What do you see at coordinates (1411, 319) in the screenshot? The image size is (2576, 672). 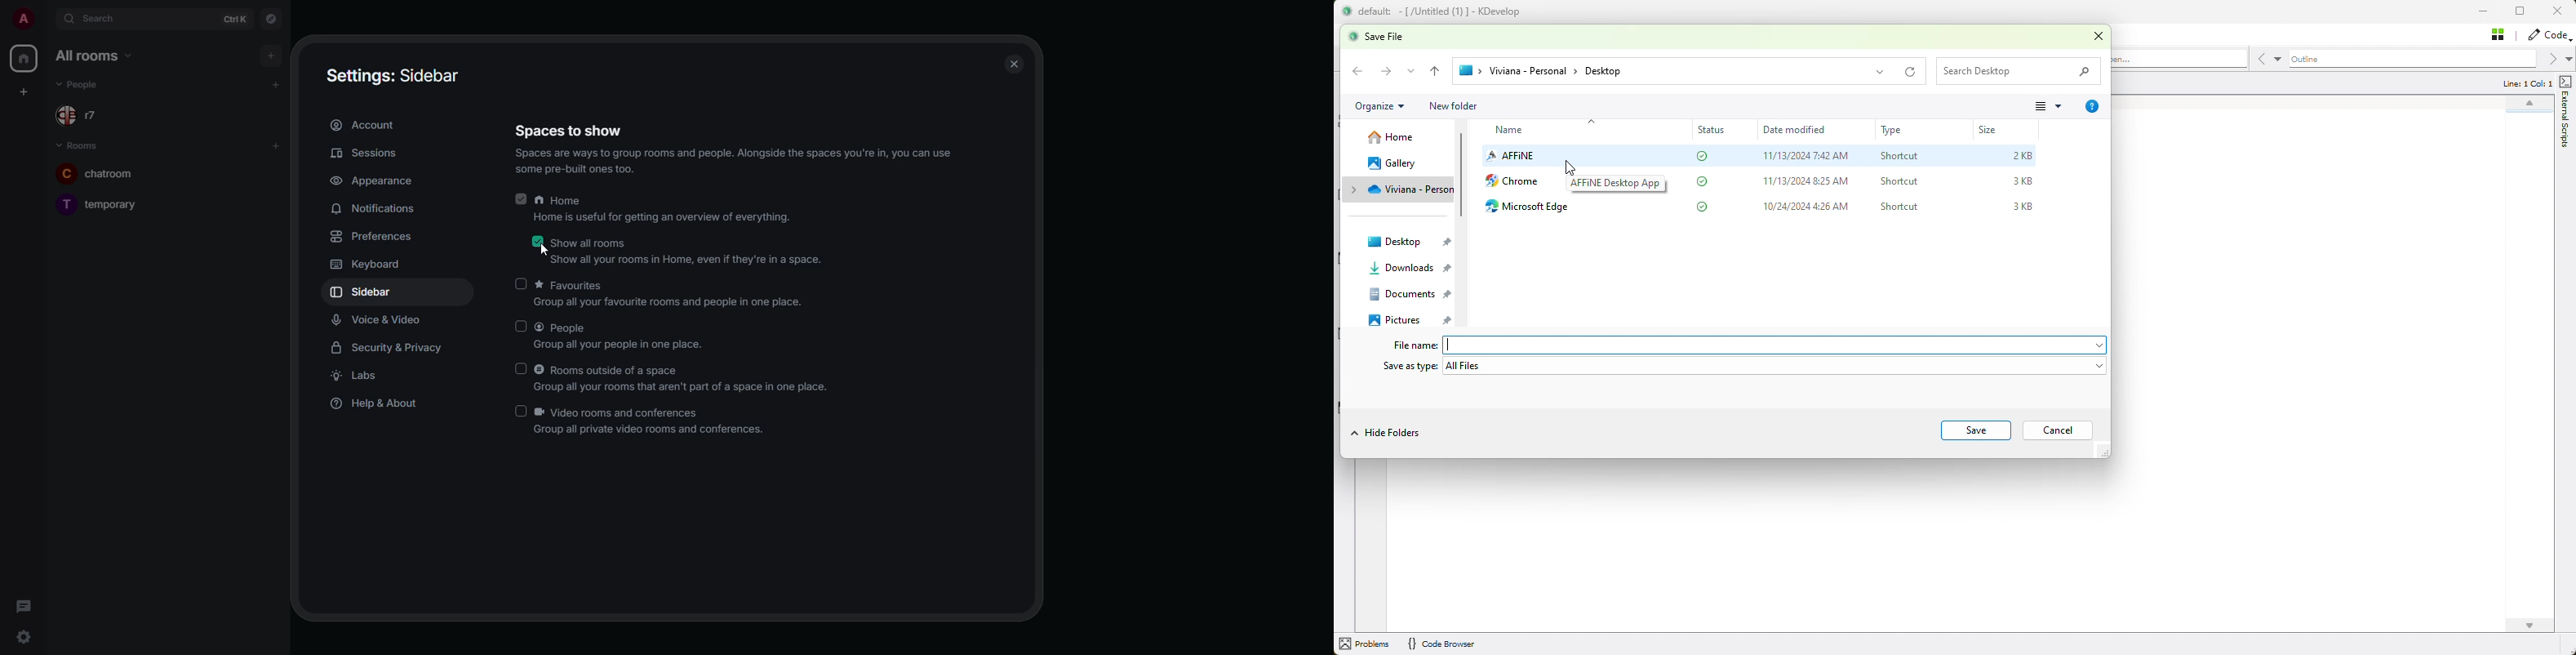 I see `pictures` at bounding box center [1411, 319].